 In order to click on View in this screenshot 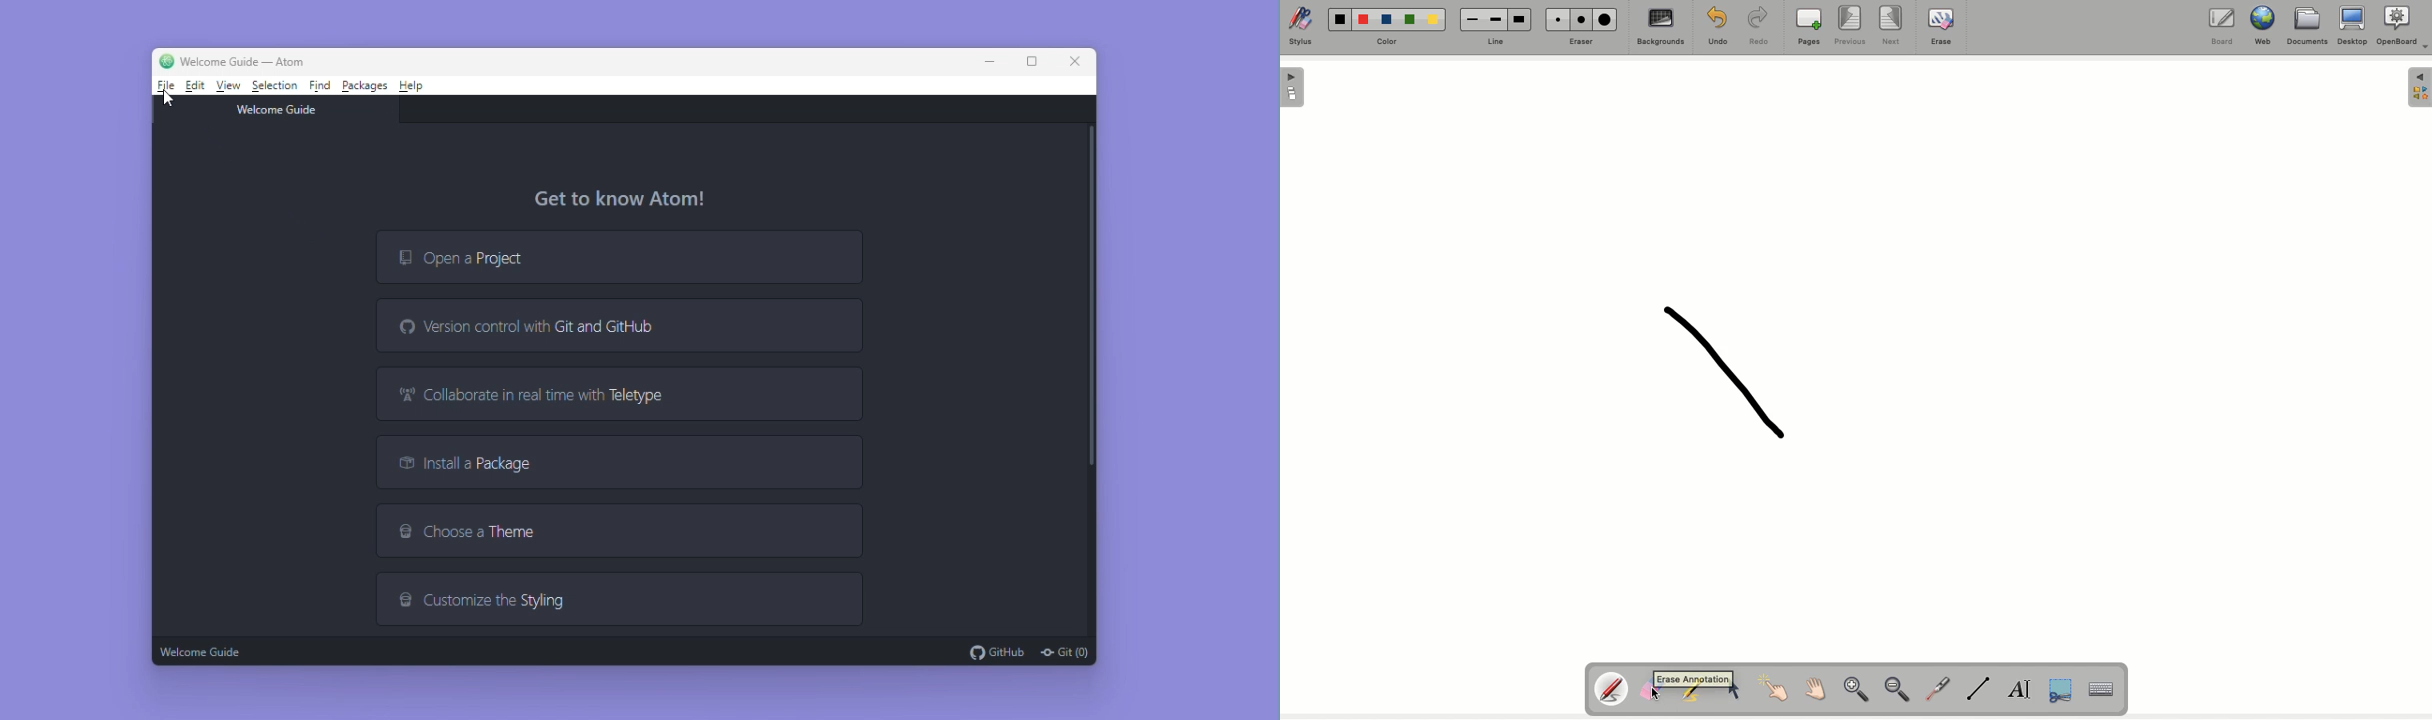, I will do `click(230, 85)`.